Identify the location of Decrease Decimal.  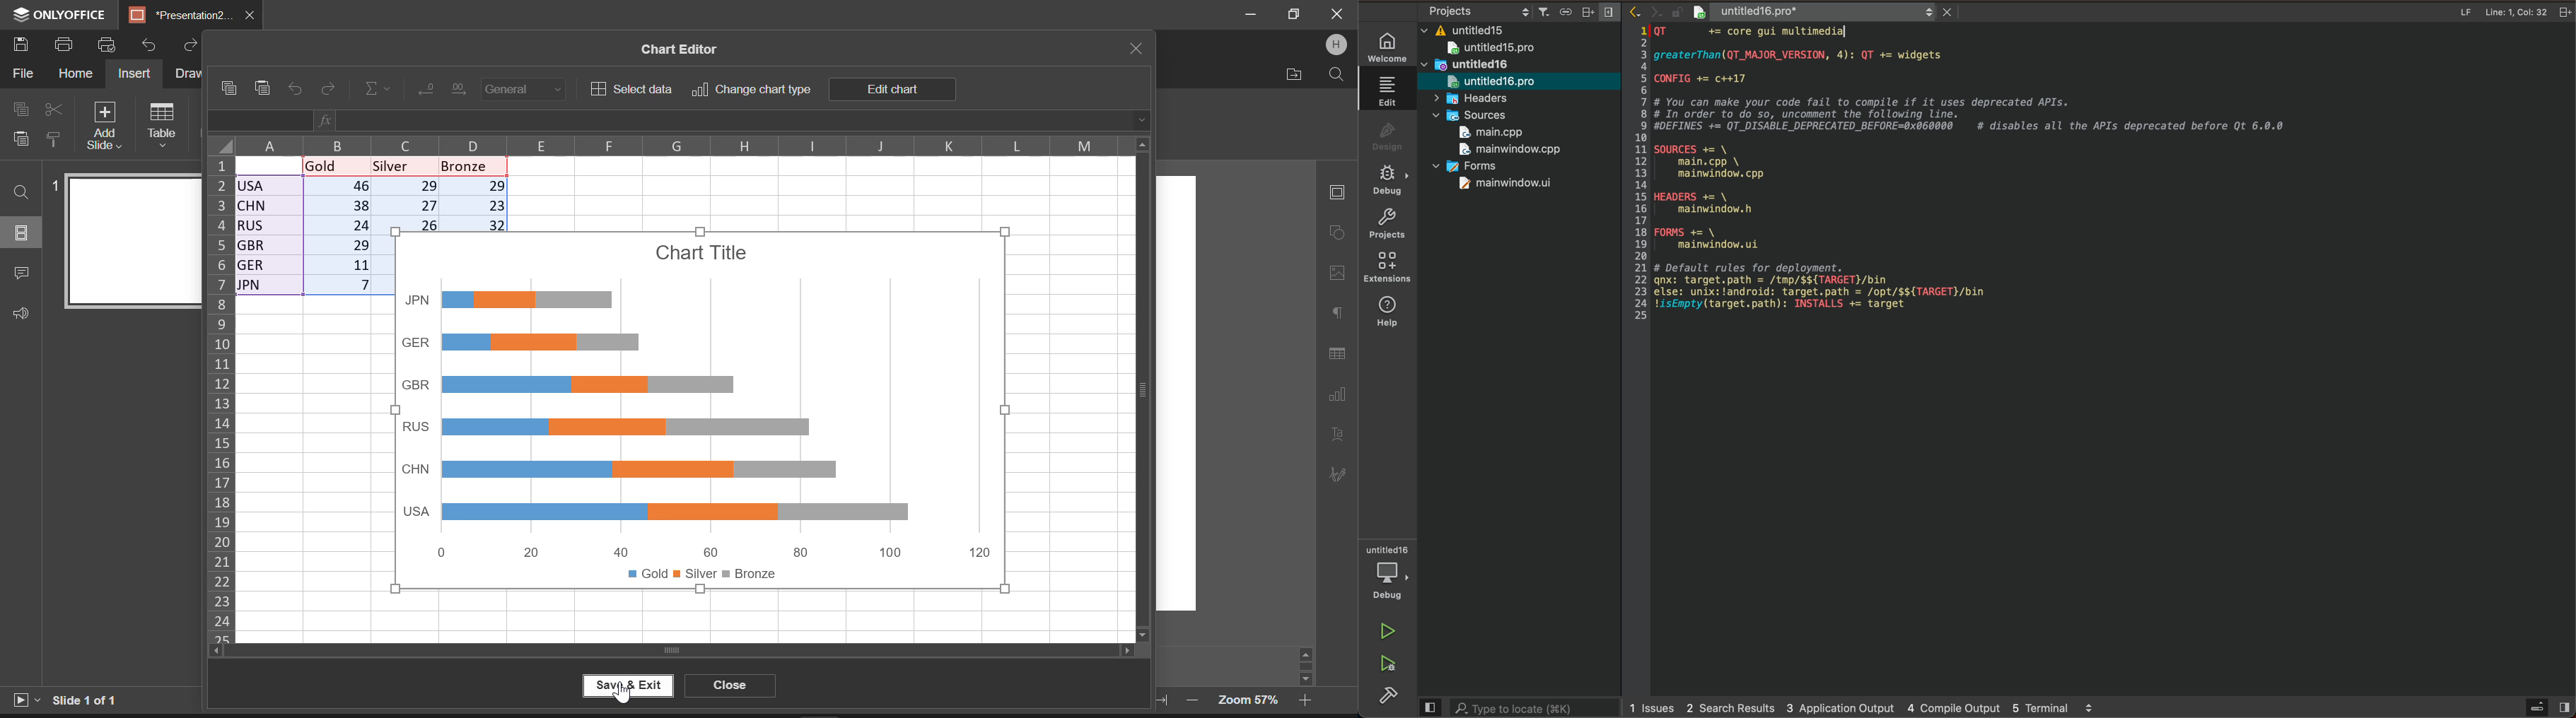
(429, 88).